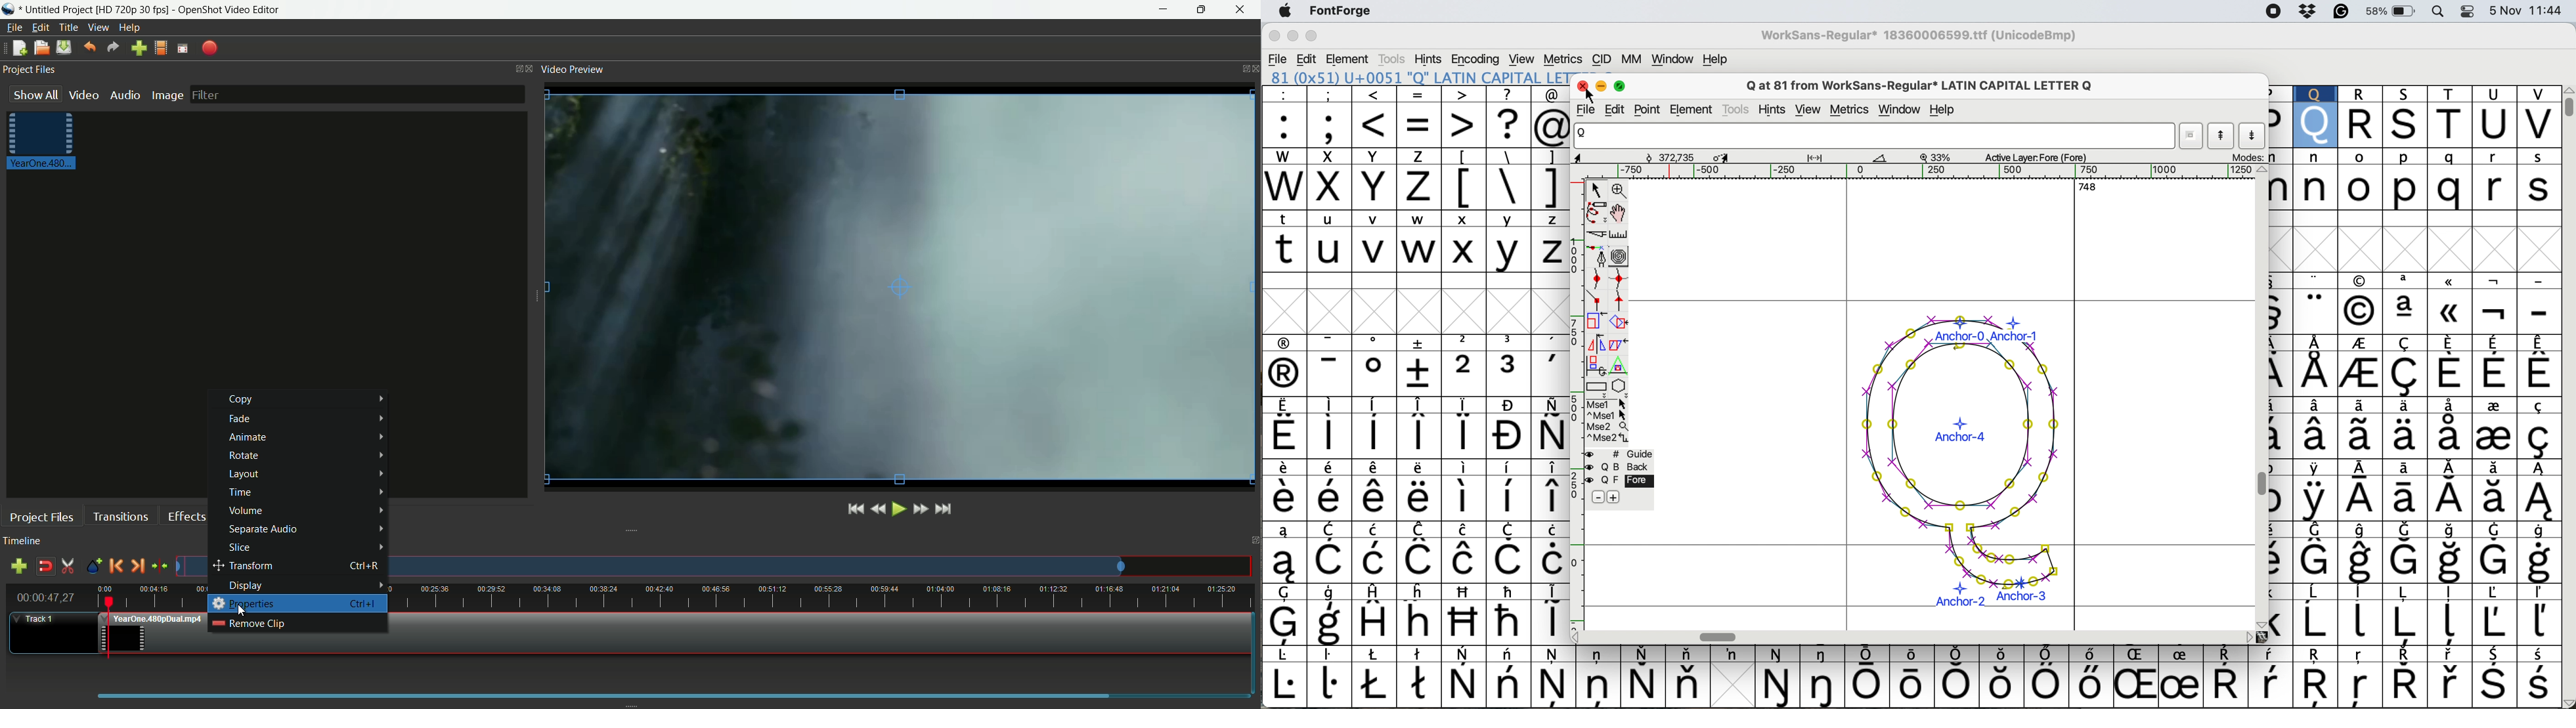  Describe the element at coordinates (45, 142) in the screenshot. I see `project file` at that location.